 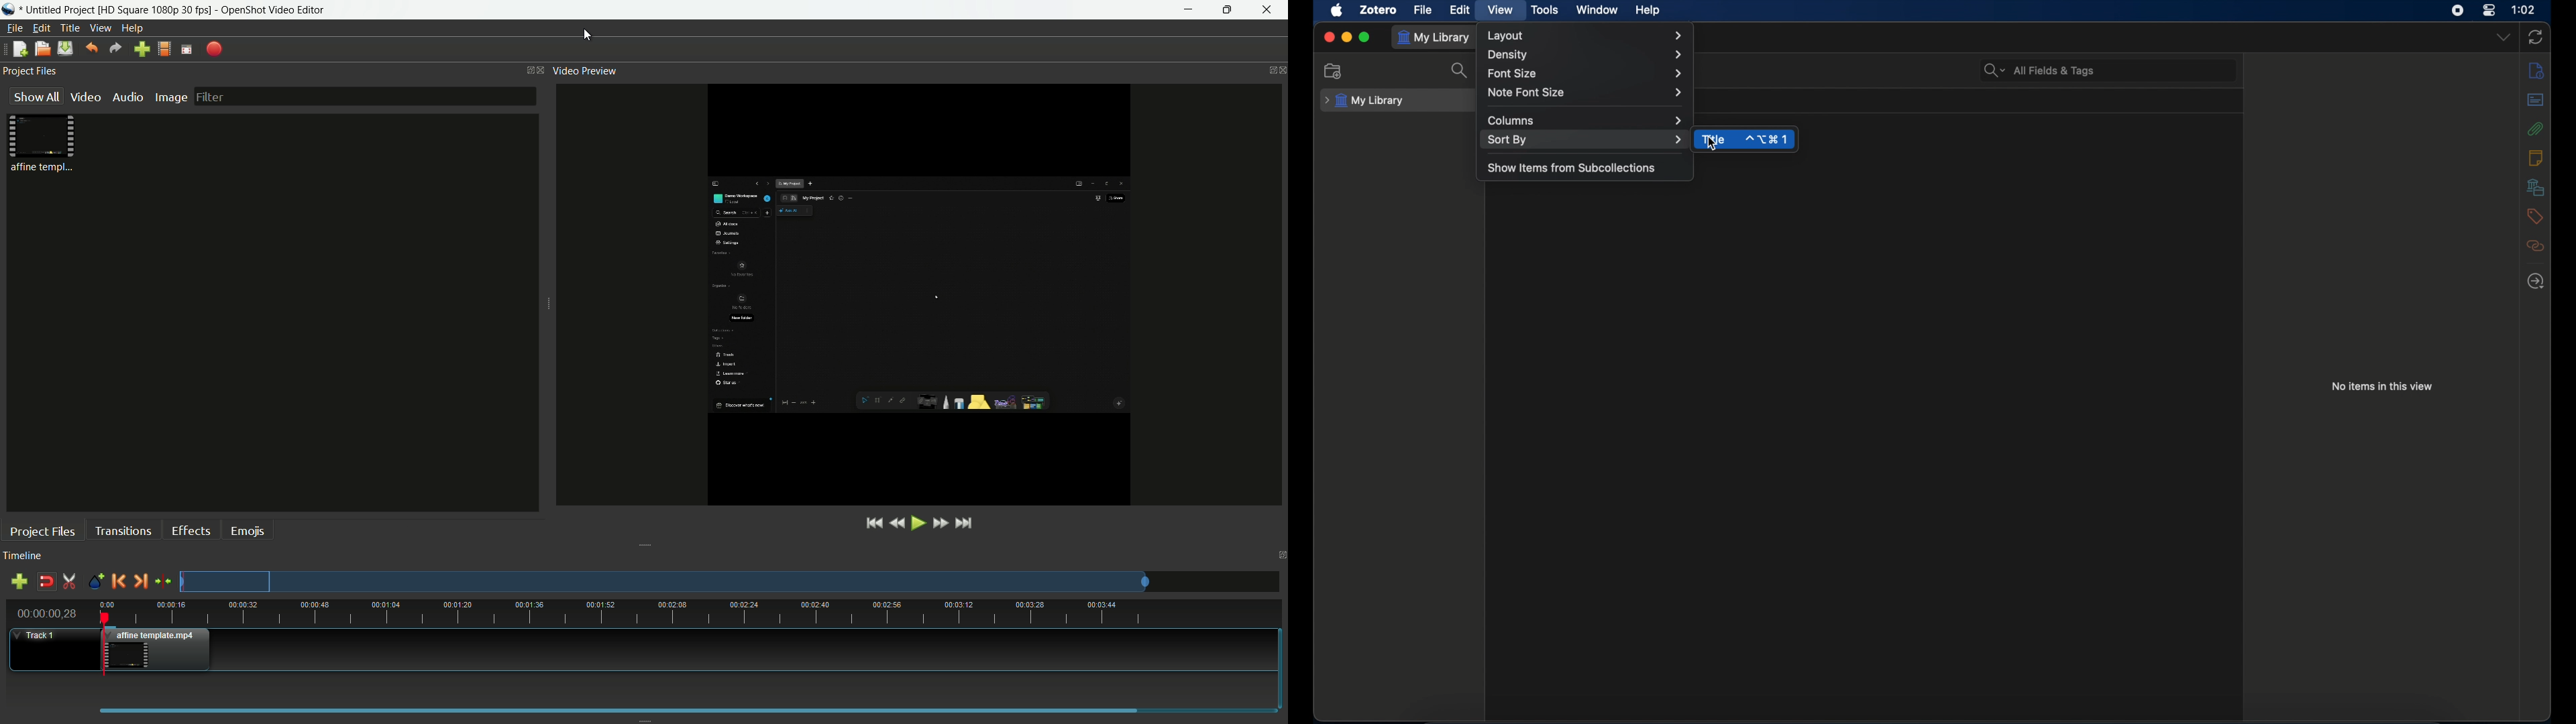 I want to click on file, so click(x=1421, y=9).